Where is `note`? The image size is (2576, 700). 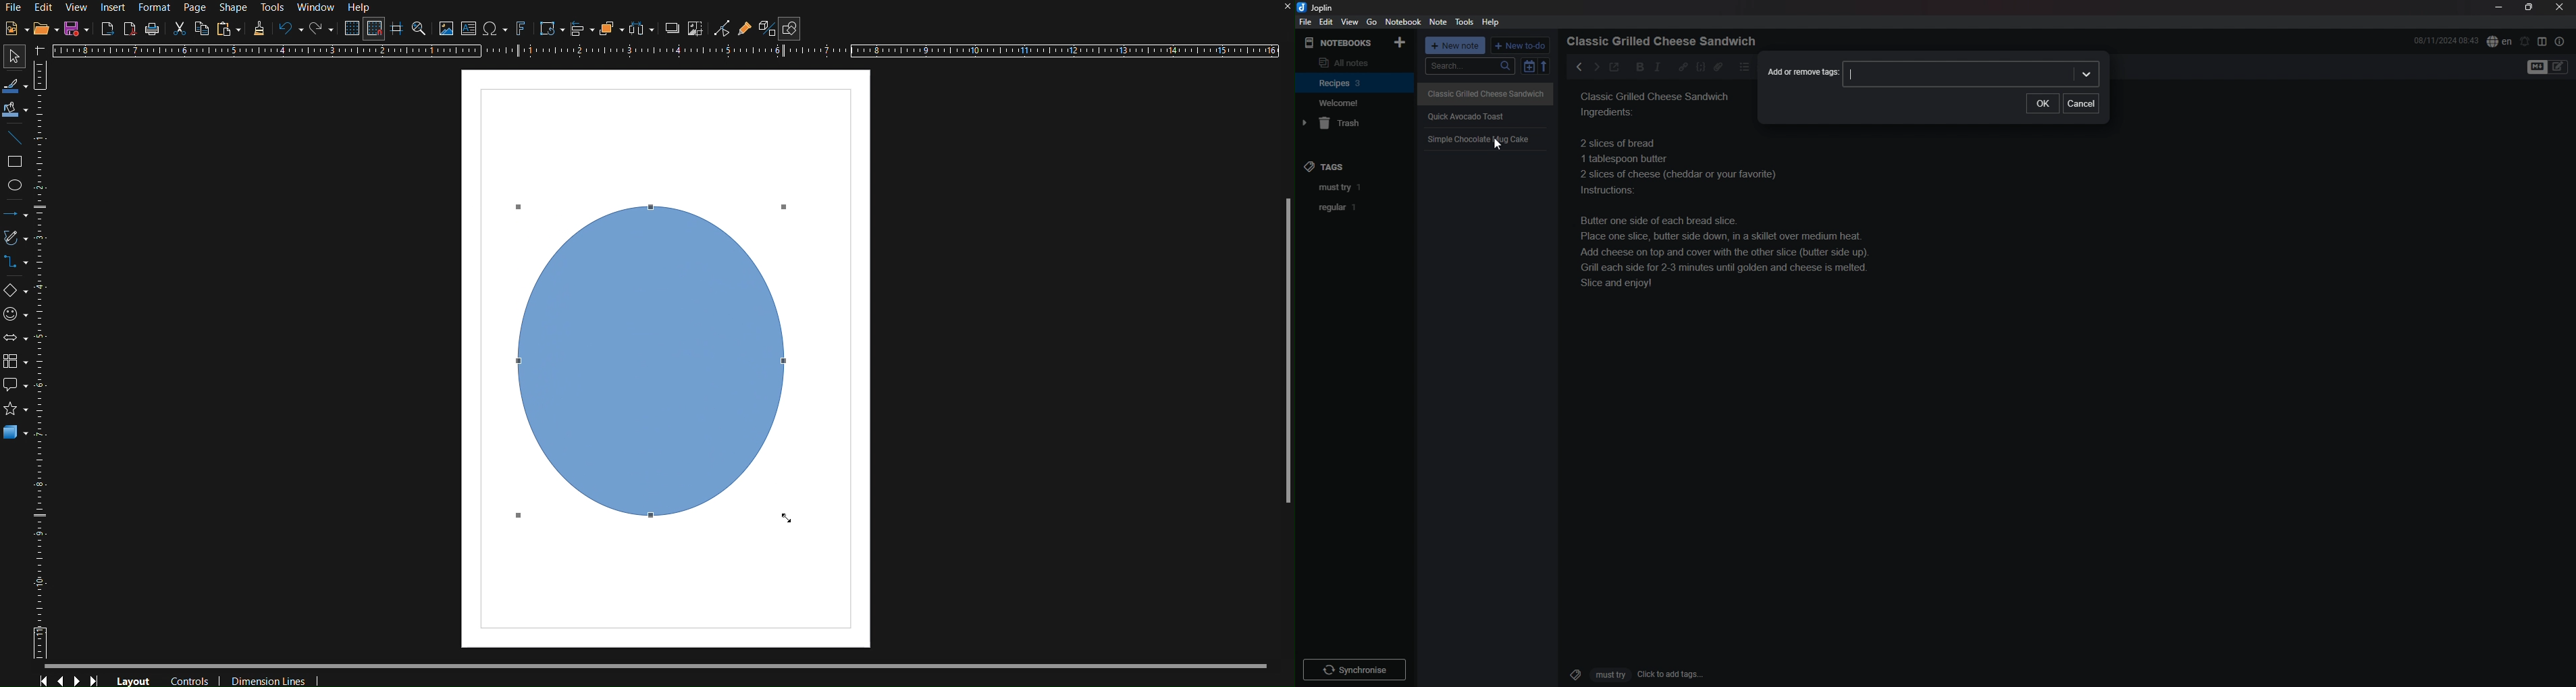
note is located at coordinates (1438, 23).